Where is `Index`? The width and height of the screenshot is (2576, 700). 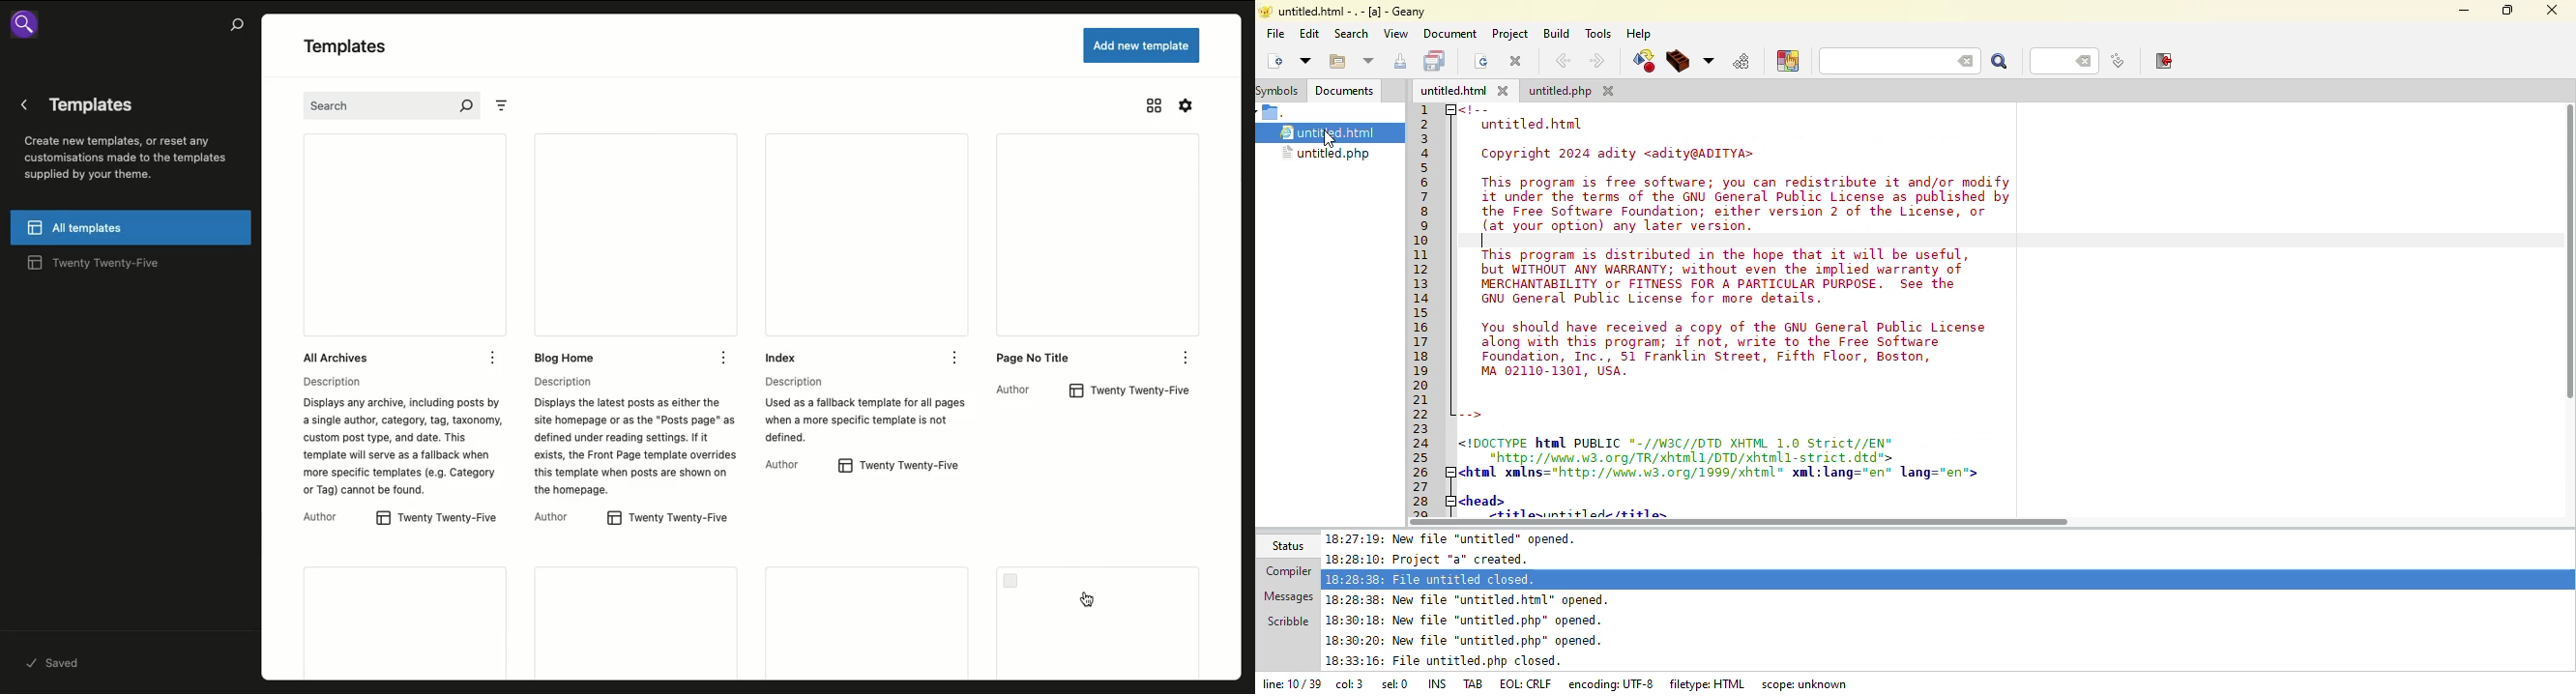 Index is located at coordinates (822, 249).